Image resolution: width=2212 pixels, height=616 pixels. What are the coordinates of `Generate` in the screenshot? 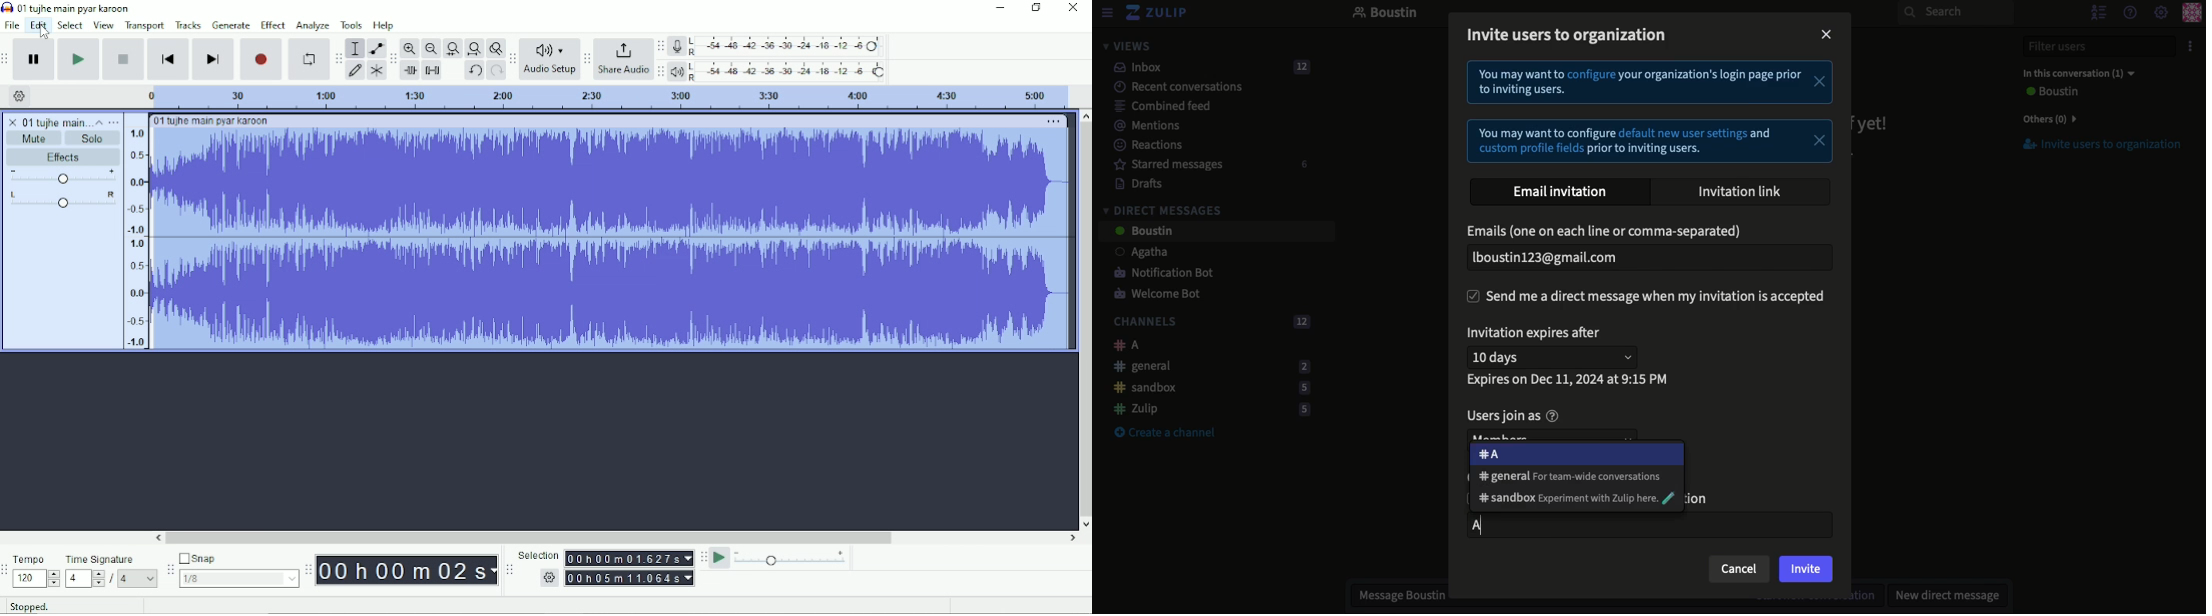 It's located at (231, 25).